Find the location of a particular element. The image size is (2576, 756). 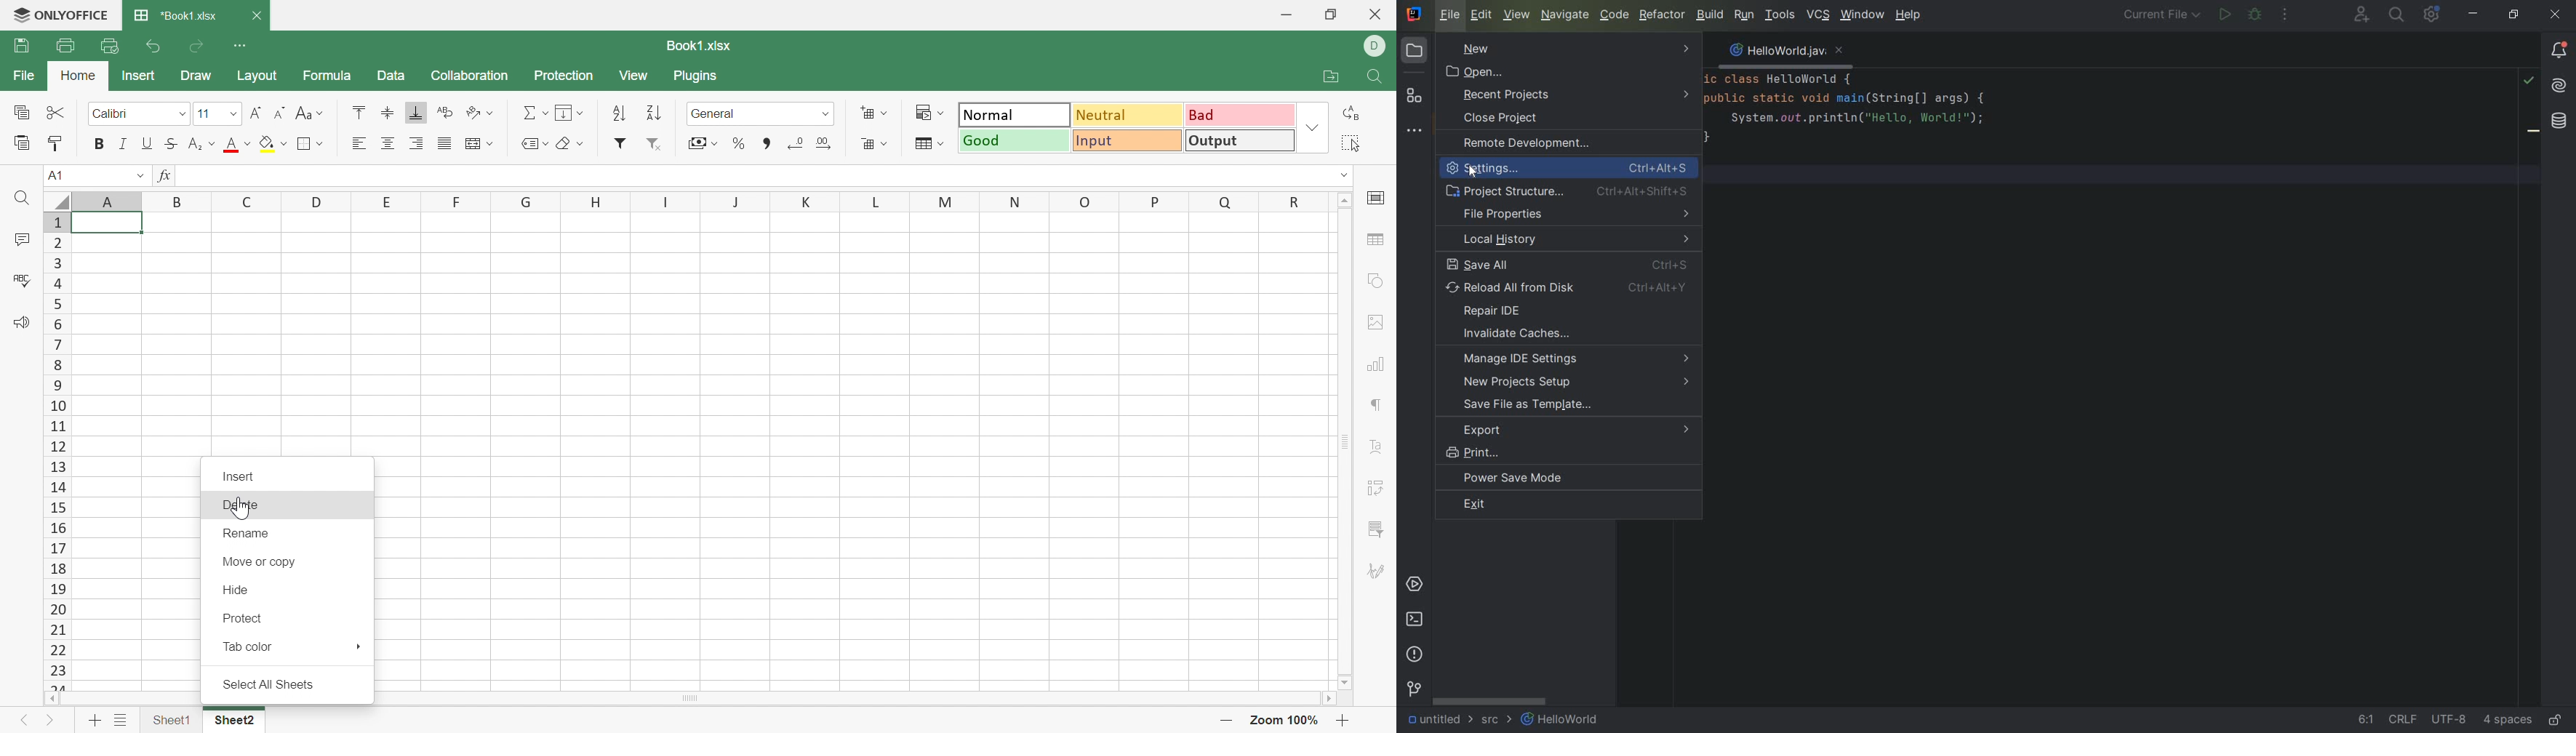

Neutral is located at coordinates (1125, 115).